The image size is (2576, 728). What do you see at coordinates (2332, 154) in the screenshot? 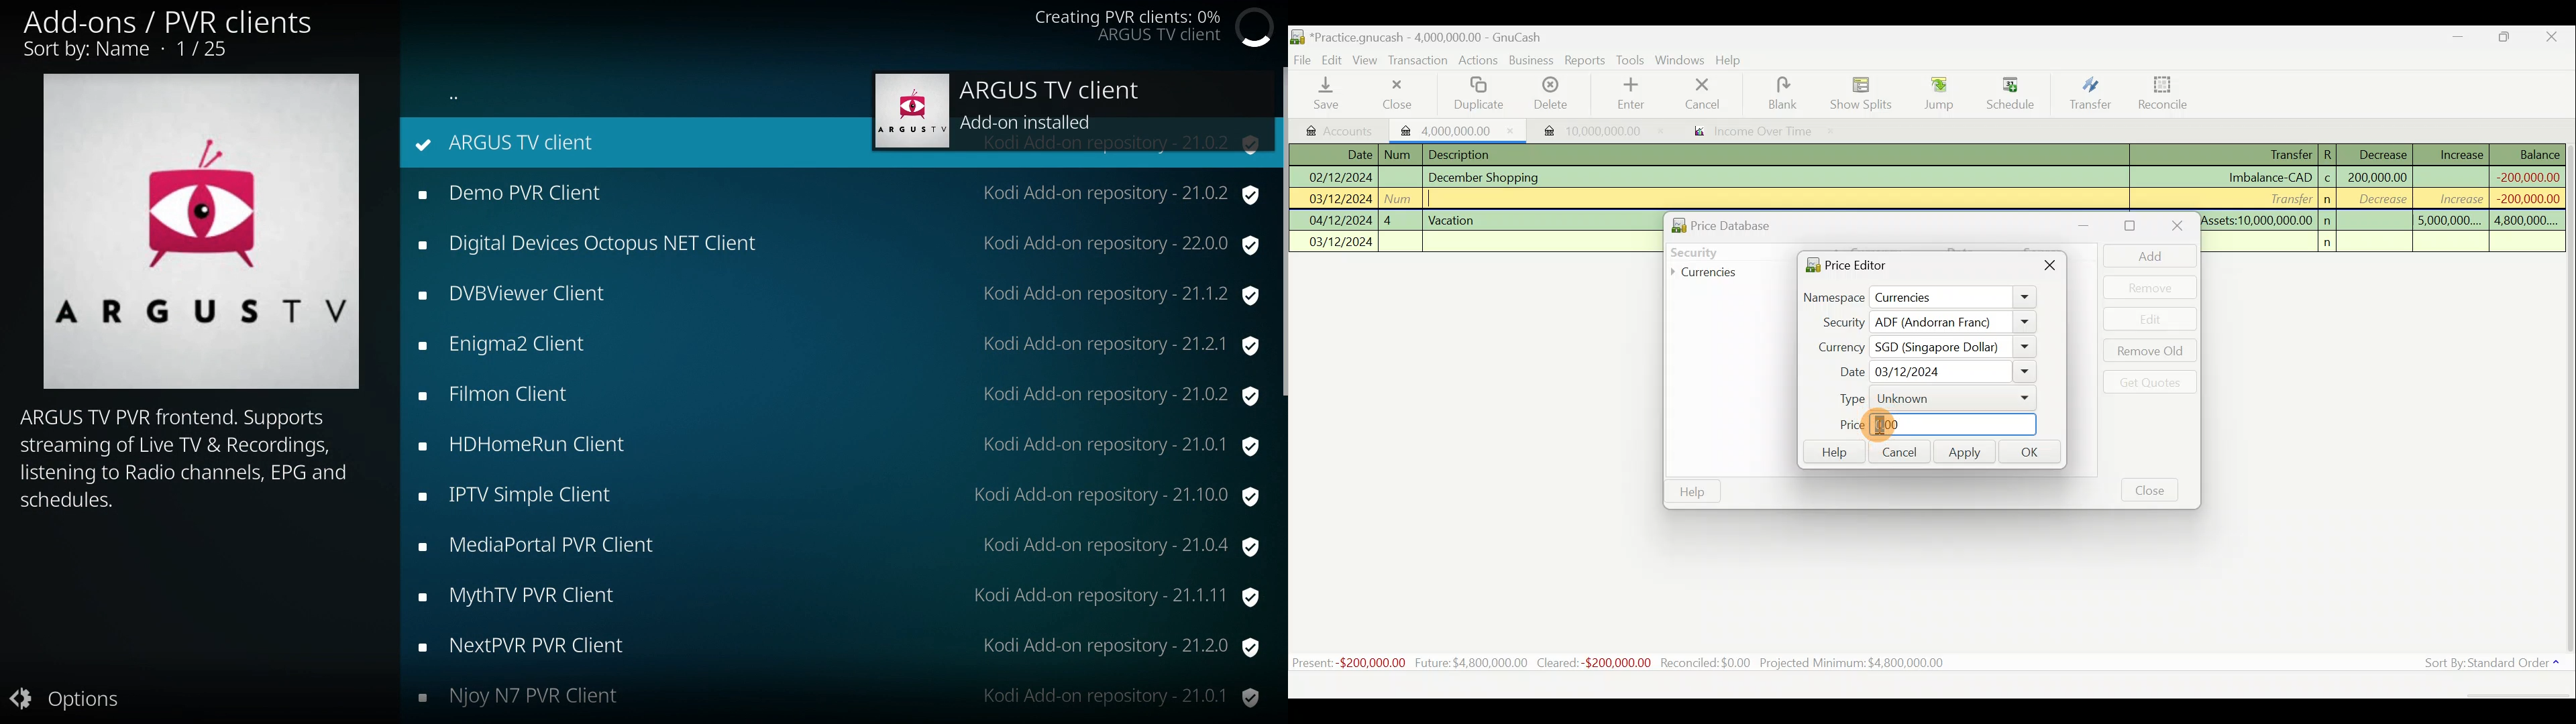
I see `R` at bounding box center [2332, 154].